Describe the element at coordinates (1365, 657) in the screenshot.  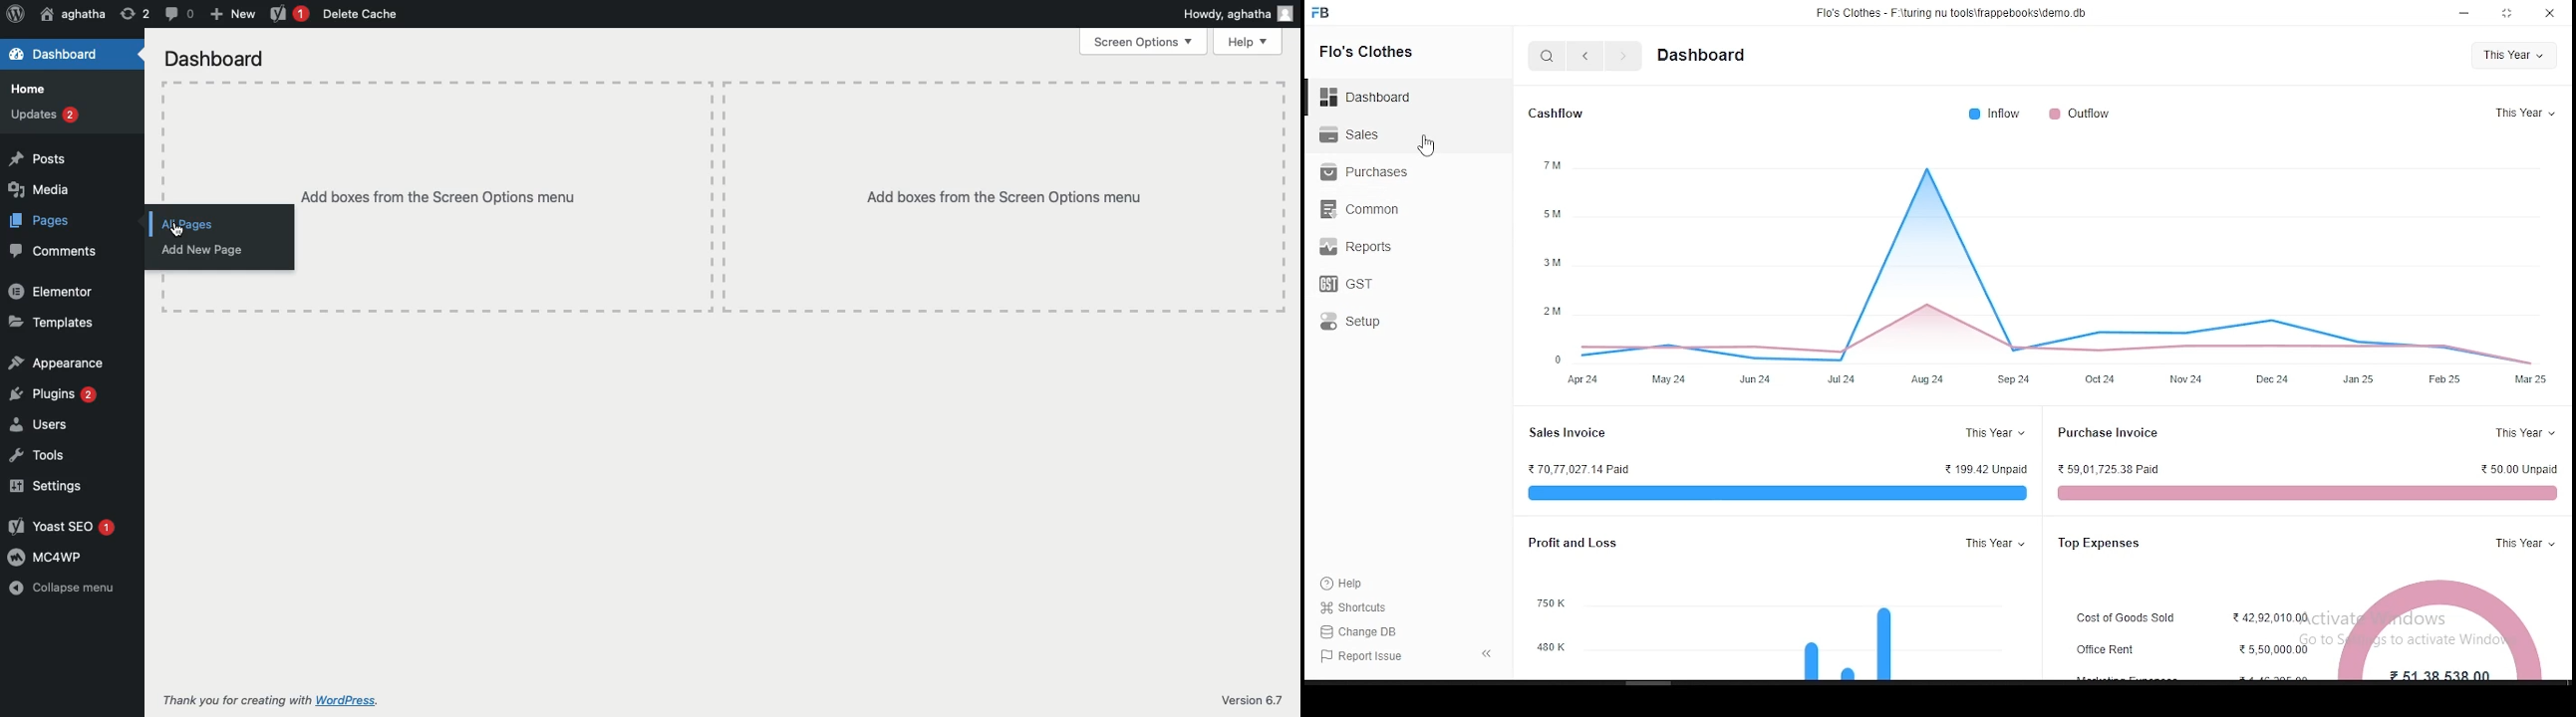
I see `report issues` at that location.